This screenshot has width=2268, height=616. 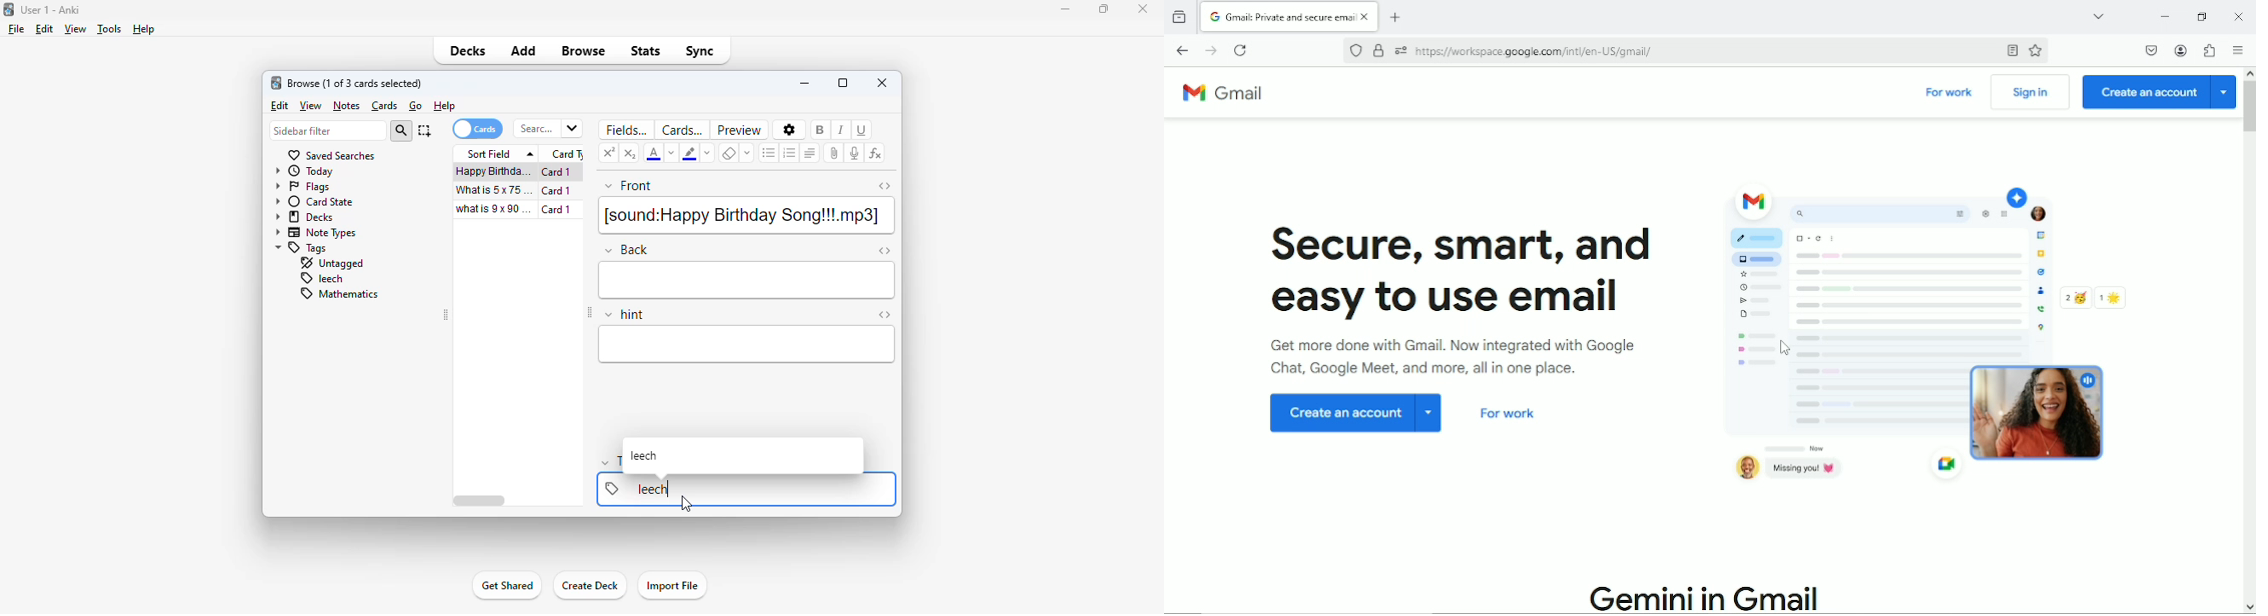 I want to click on decks, so click(x=470, y=51).